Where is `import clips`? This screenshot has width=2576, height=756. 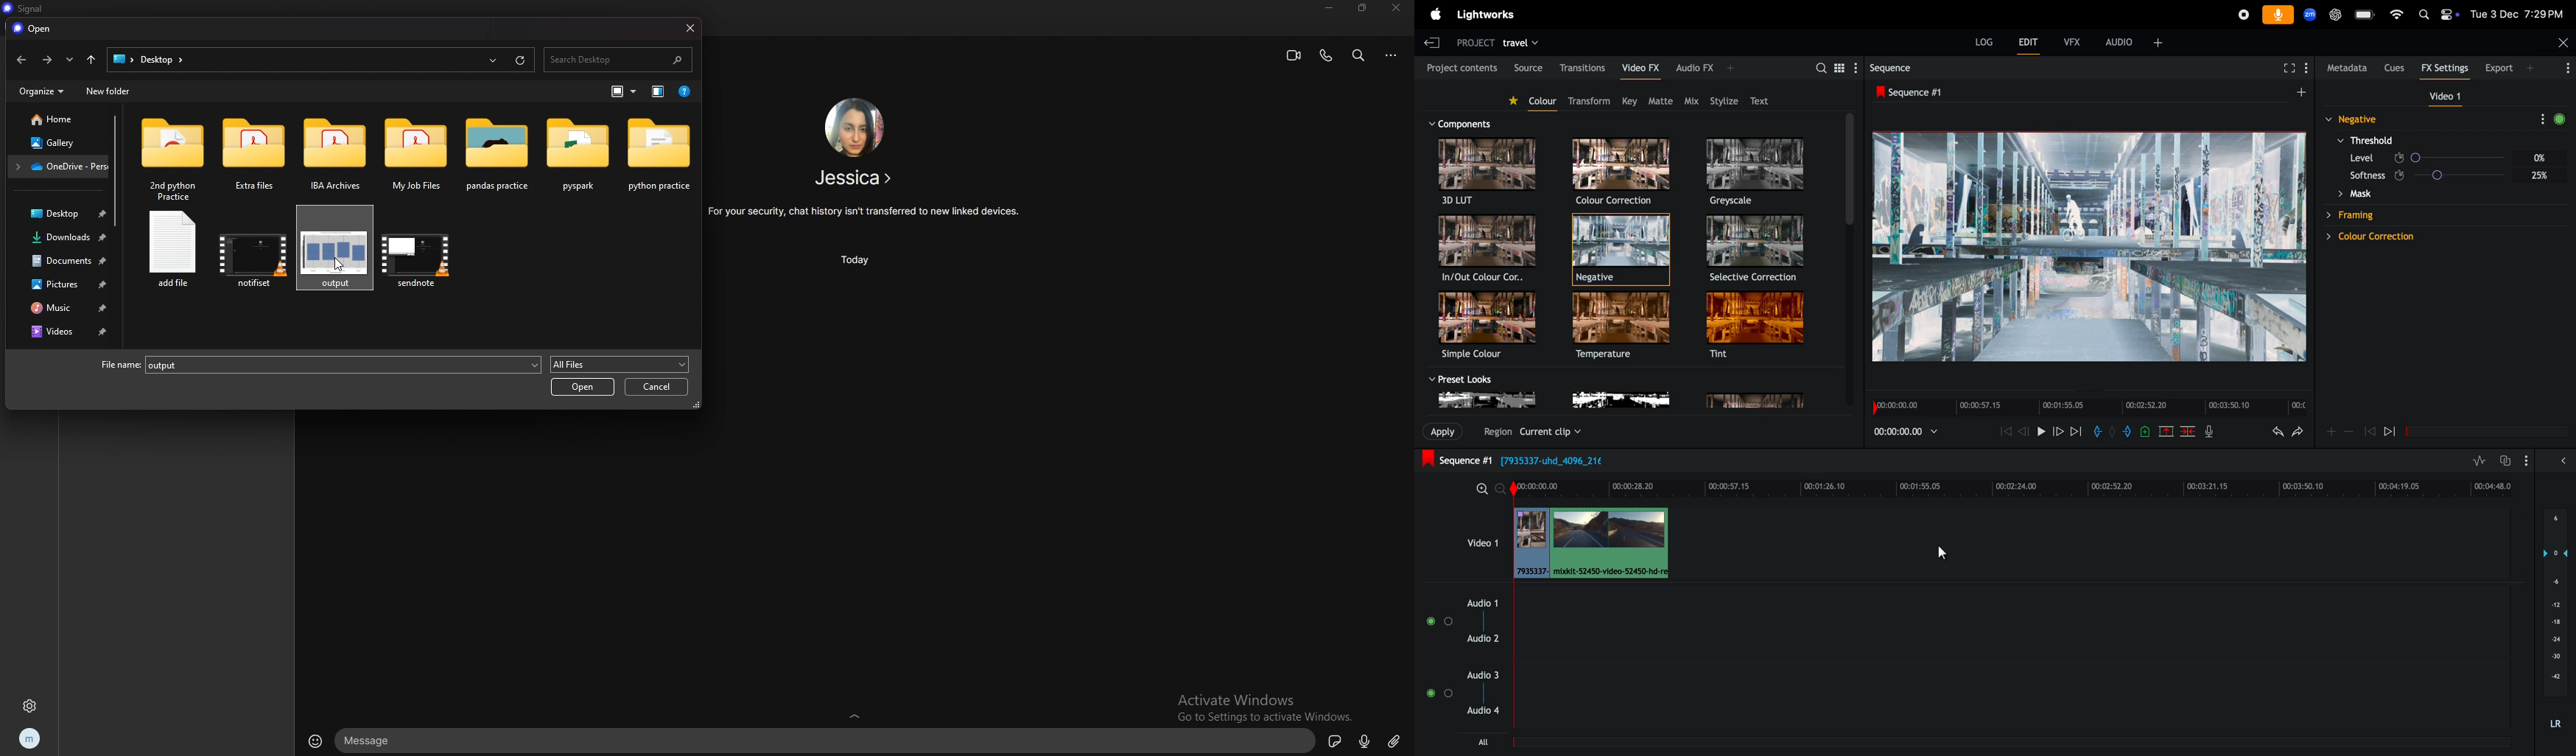 import clips is located at coordinates (1440, 433).